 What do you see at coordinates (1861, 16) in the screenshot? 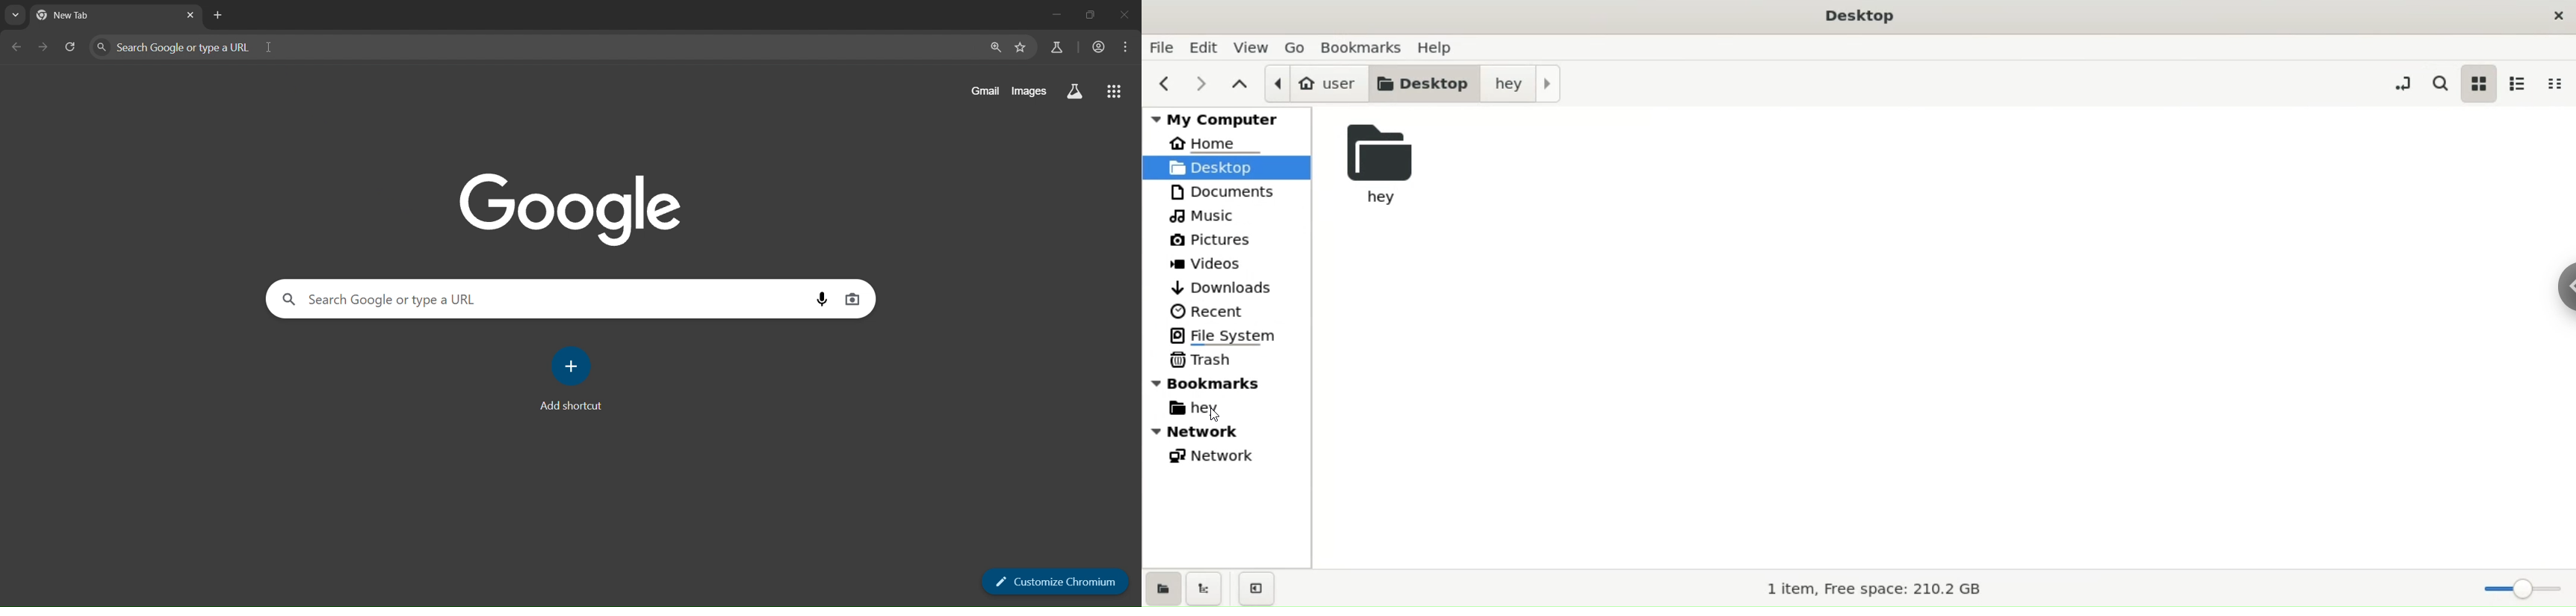
I see `Desktop` at bounding box center [1861, 16].